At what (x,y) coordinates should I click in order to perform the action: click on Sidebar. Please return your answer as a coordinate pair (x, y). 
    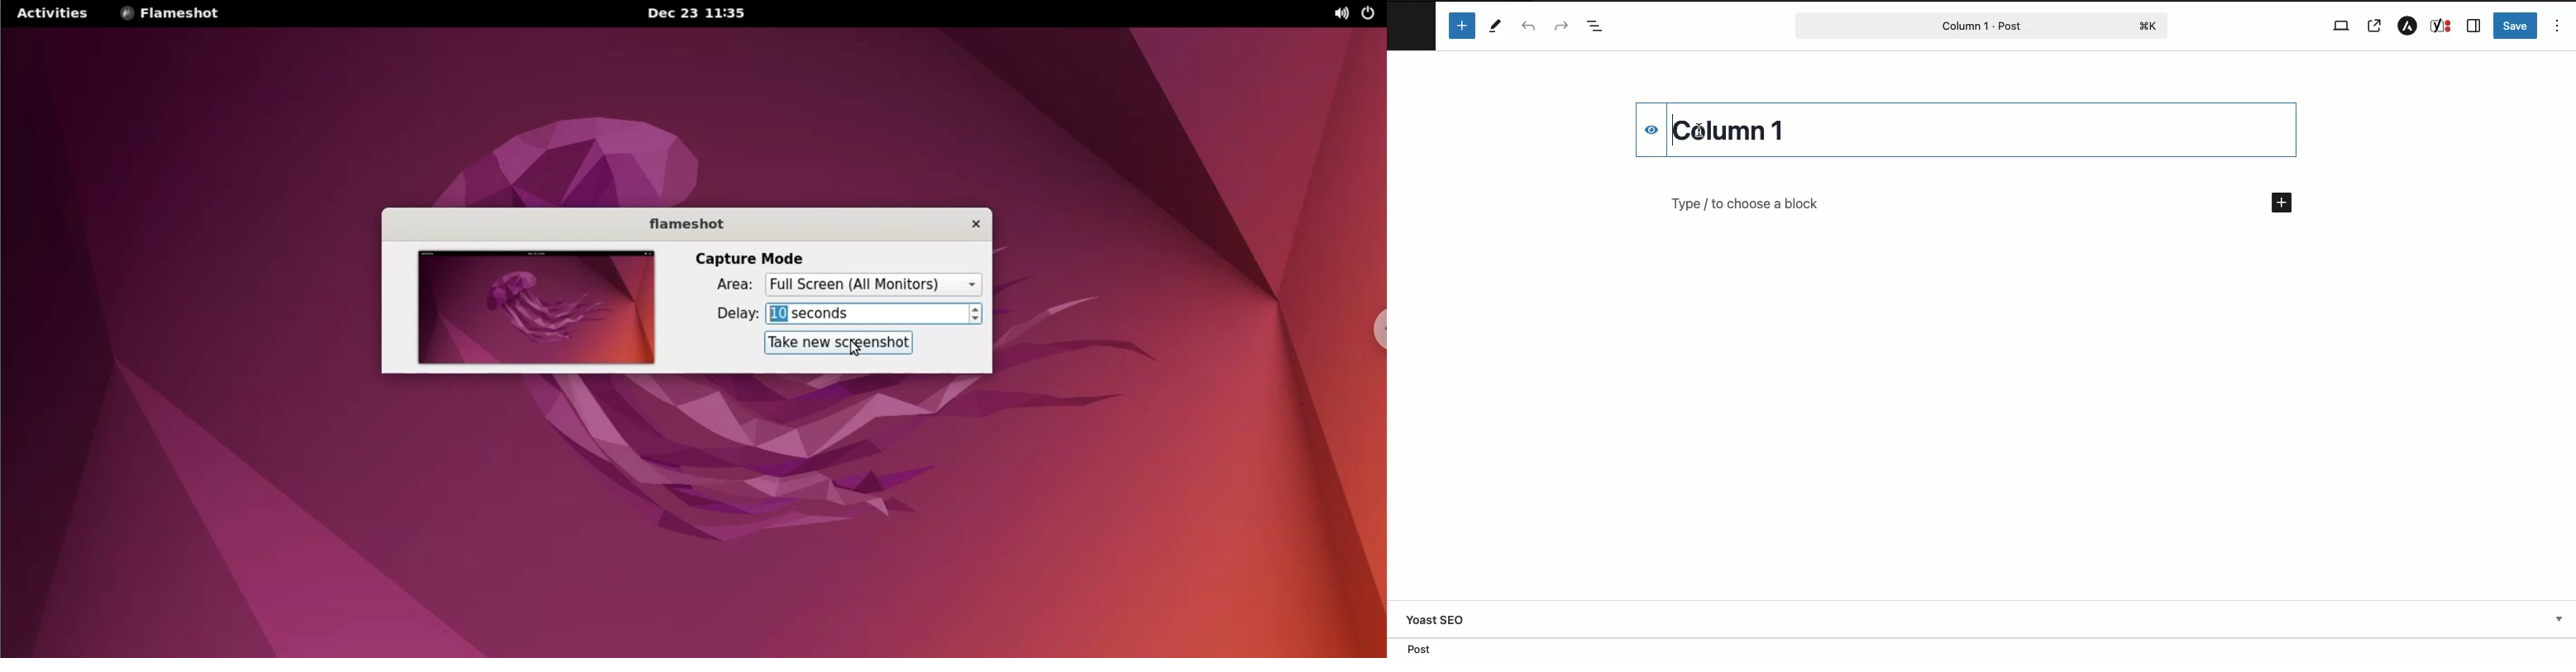
    Looking at the image, I should click on (2474, 26).